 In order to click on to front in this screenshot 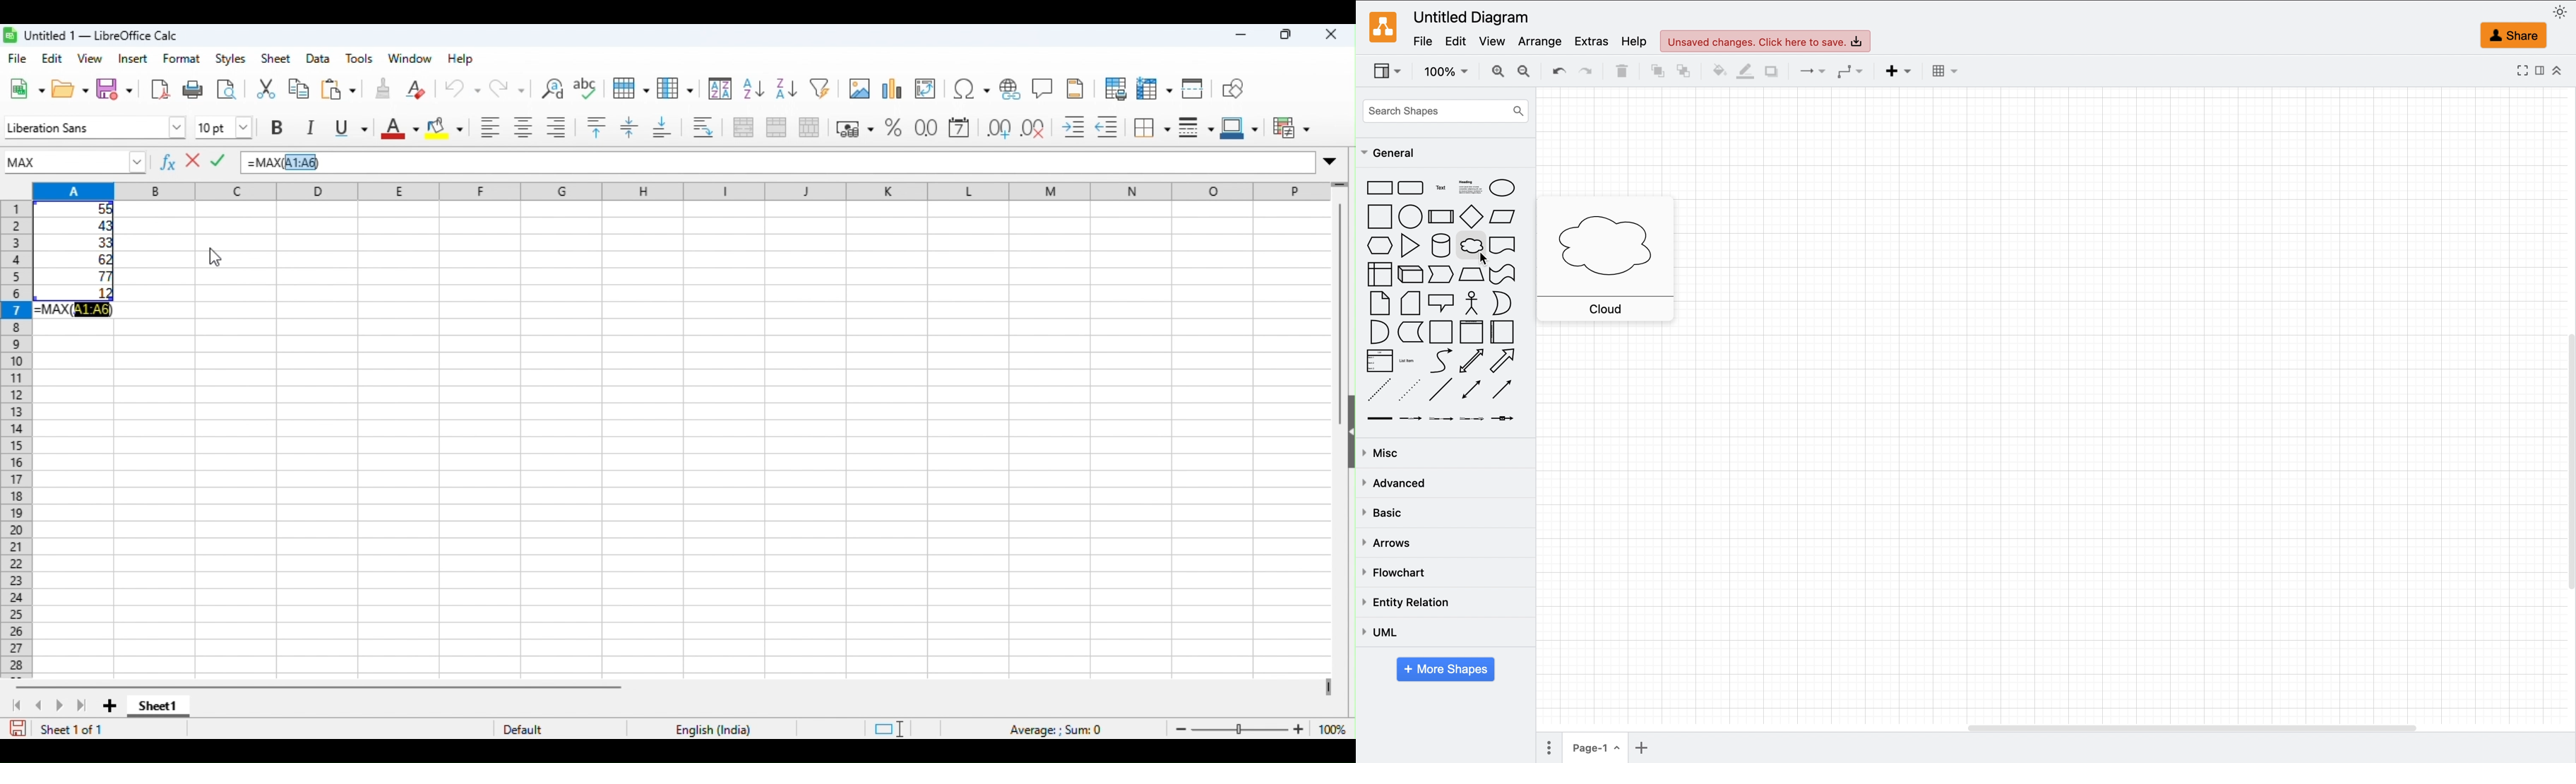, I will do `click(1654, 72)`.